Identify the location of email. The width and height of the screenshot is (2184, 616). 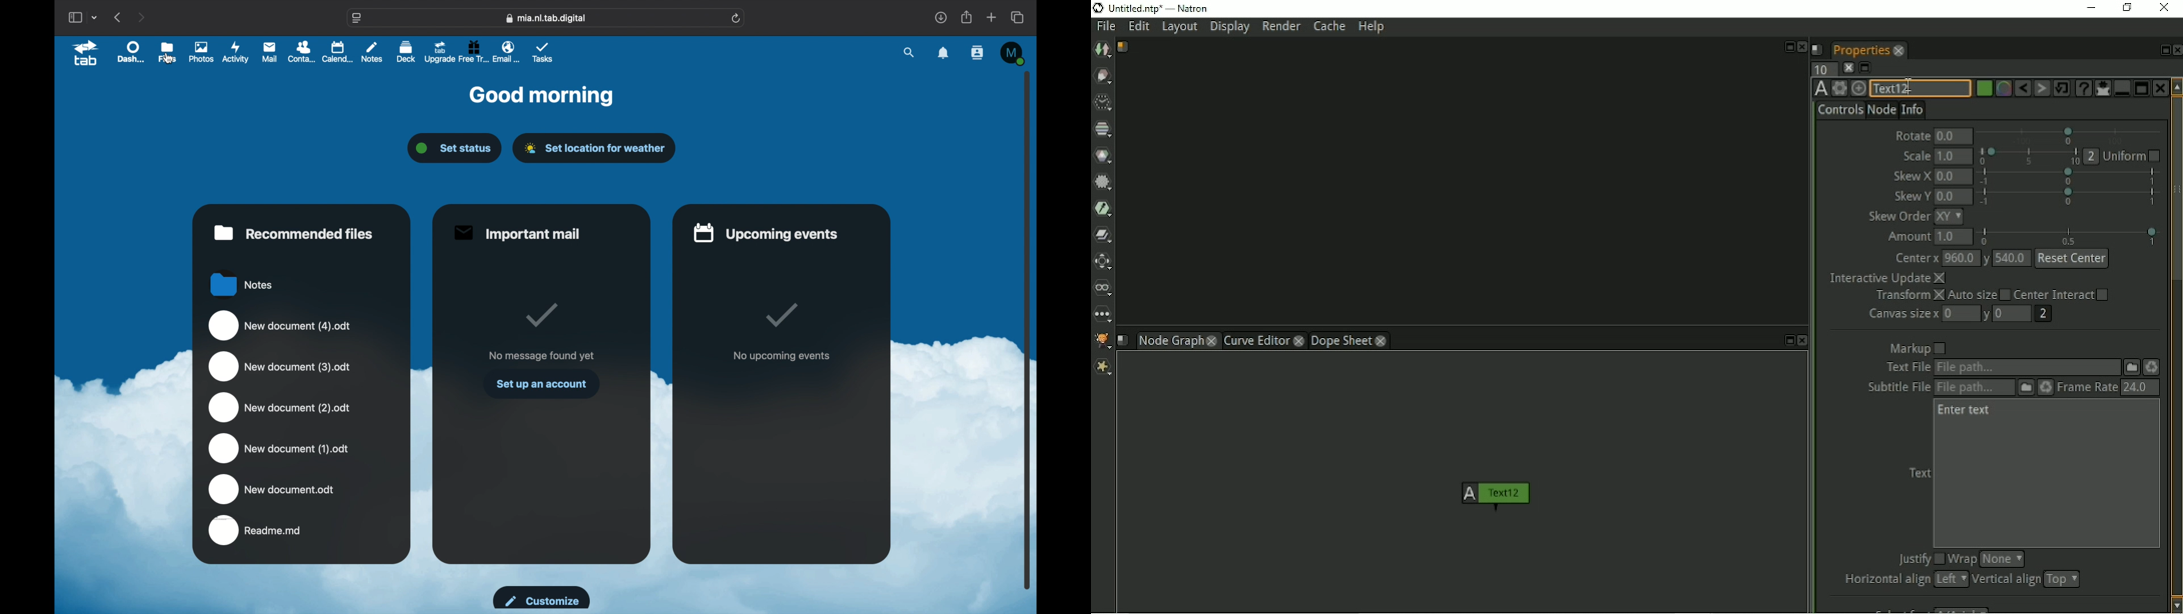
(508, 51).